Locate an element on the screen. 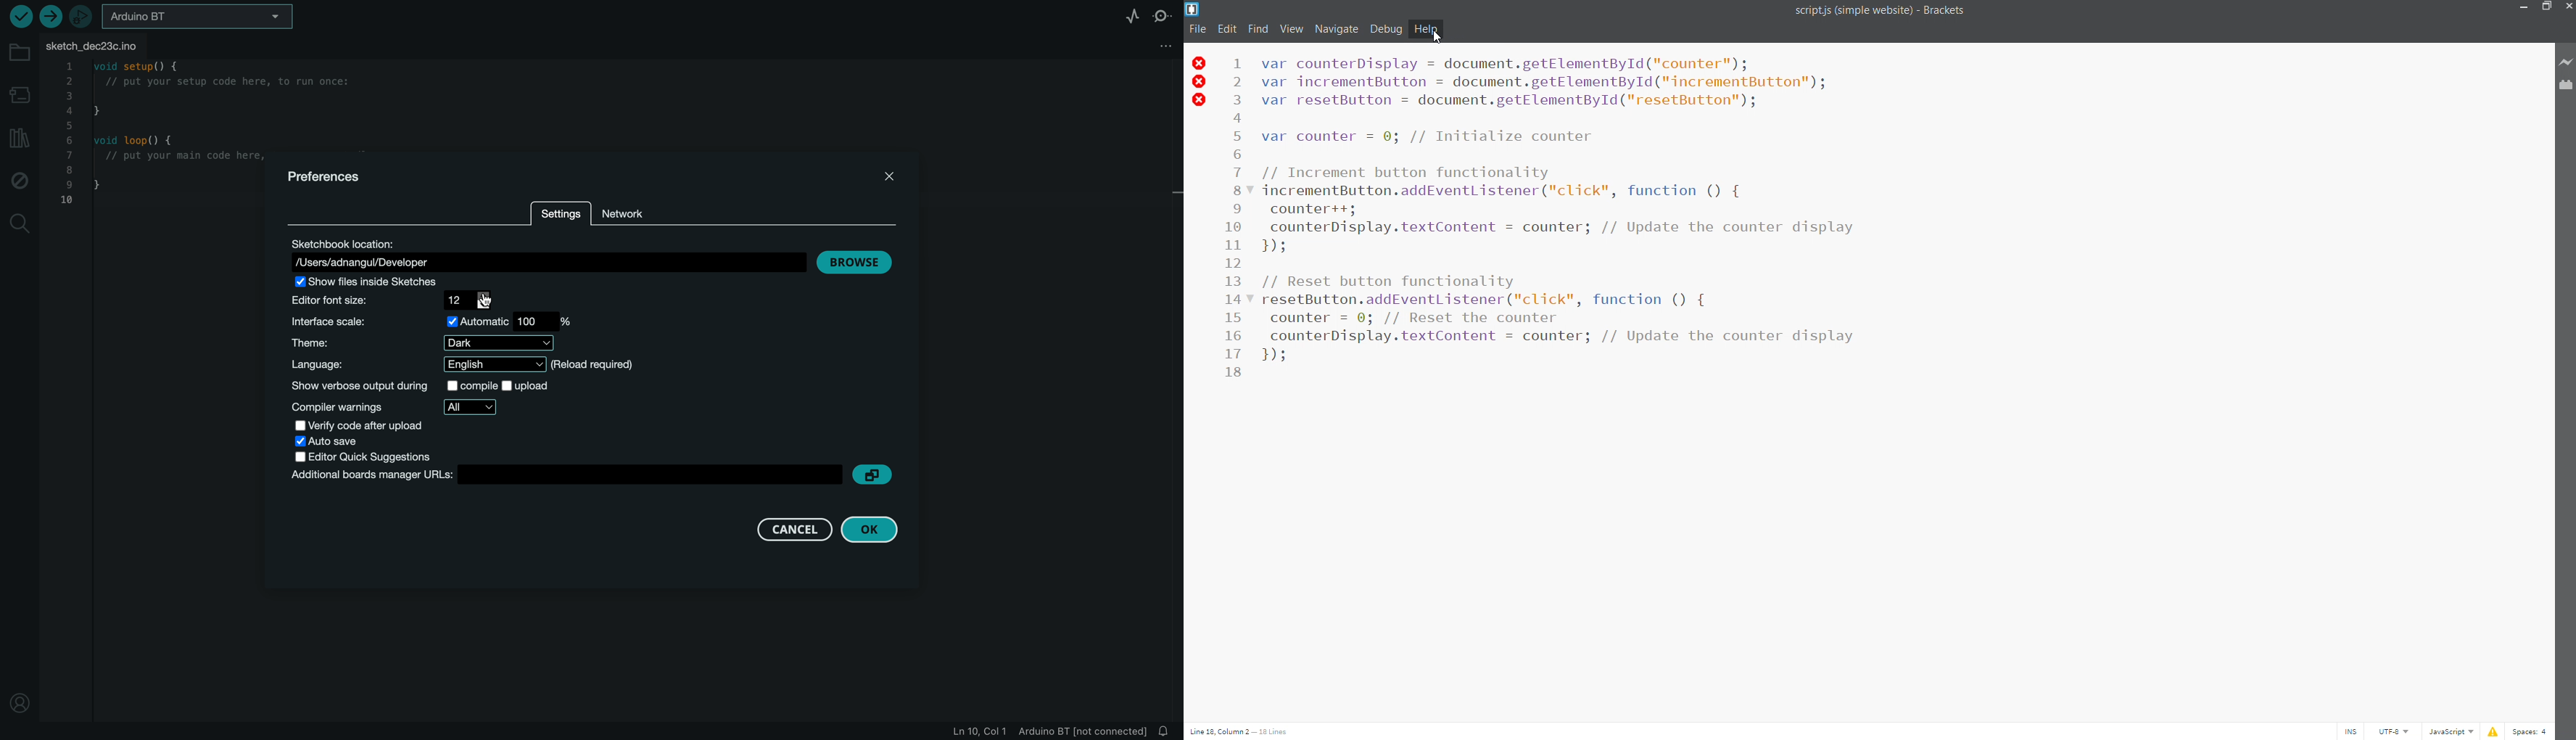  var counterDisplay = document.getElementById ("counter");var incrementButton = document.getElementById("incrementButton");var resetButton = document.getElementById("resetButton");var counter = 0; // Initialize counter// Increment button functionality¥ dincrementButton.addEventListener("click", function () {) counter++;) counterDisplay.textContent = counter; // Update the counter displayD3~~ // Reset button functionality¥ resetButton.addEventListener("click", function () {~~ counter = 0; // Reset the counterj counterDisplay.textContent = counter; // Update the counter displays is located at coordinates (1691, 217).